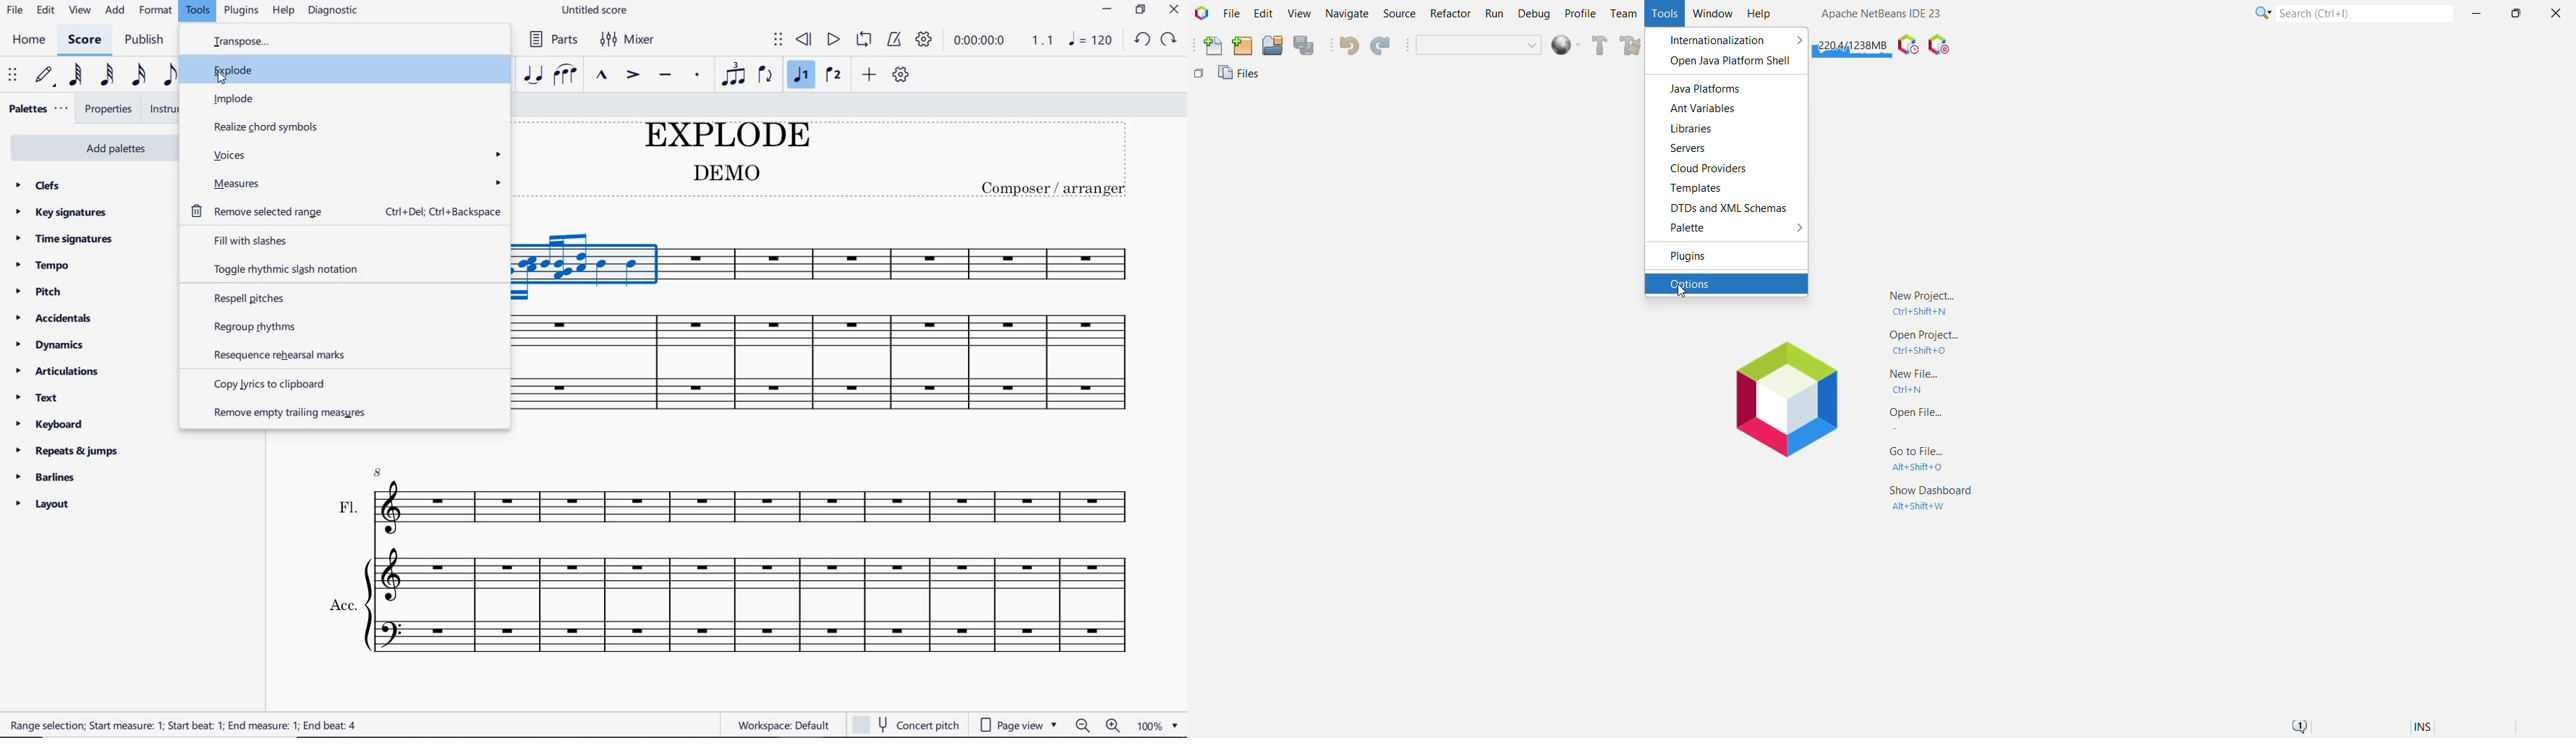 The height and width of the screenshot is (756, 2576). Describe the element at coordinates (1532, 14) in the screenshot. I see `Debug ` at that location.